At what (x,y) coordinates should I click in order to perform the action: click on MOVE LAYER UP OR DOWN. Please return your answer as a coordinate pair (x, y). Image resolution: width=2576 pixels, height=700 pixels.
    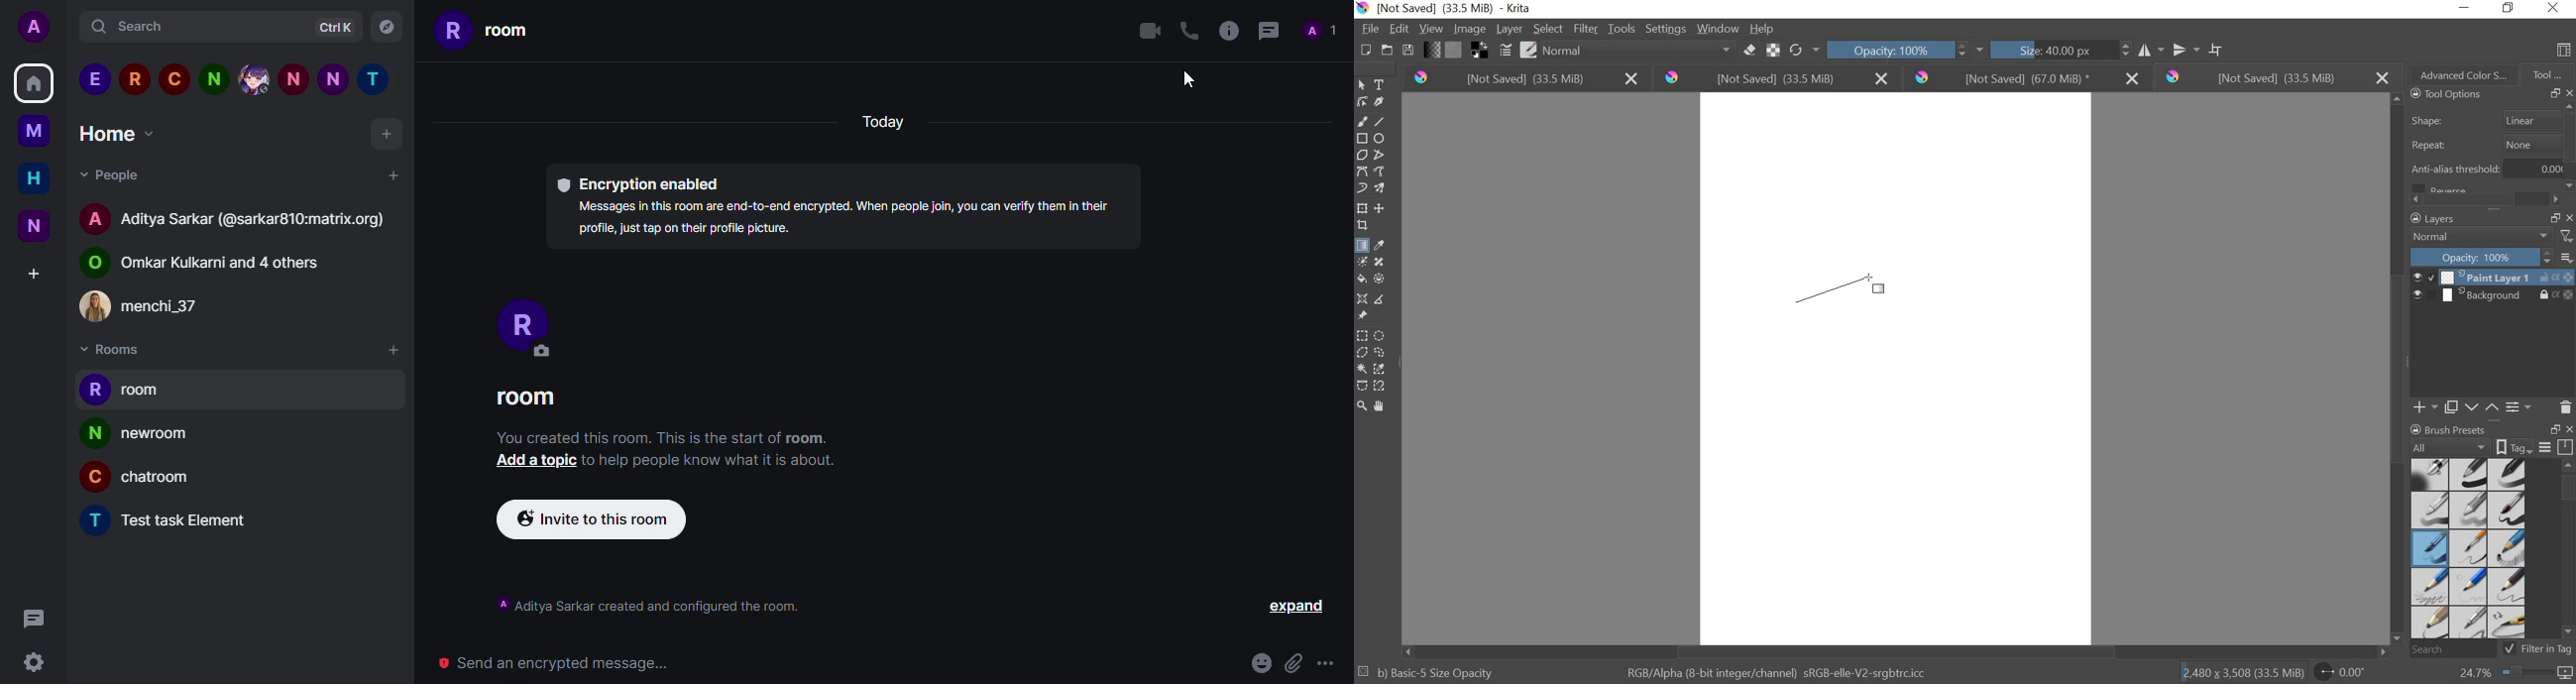
    Looking at the image, I should click on (2480, 407).